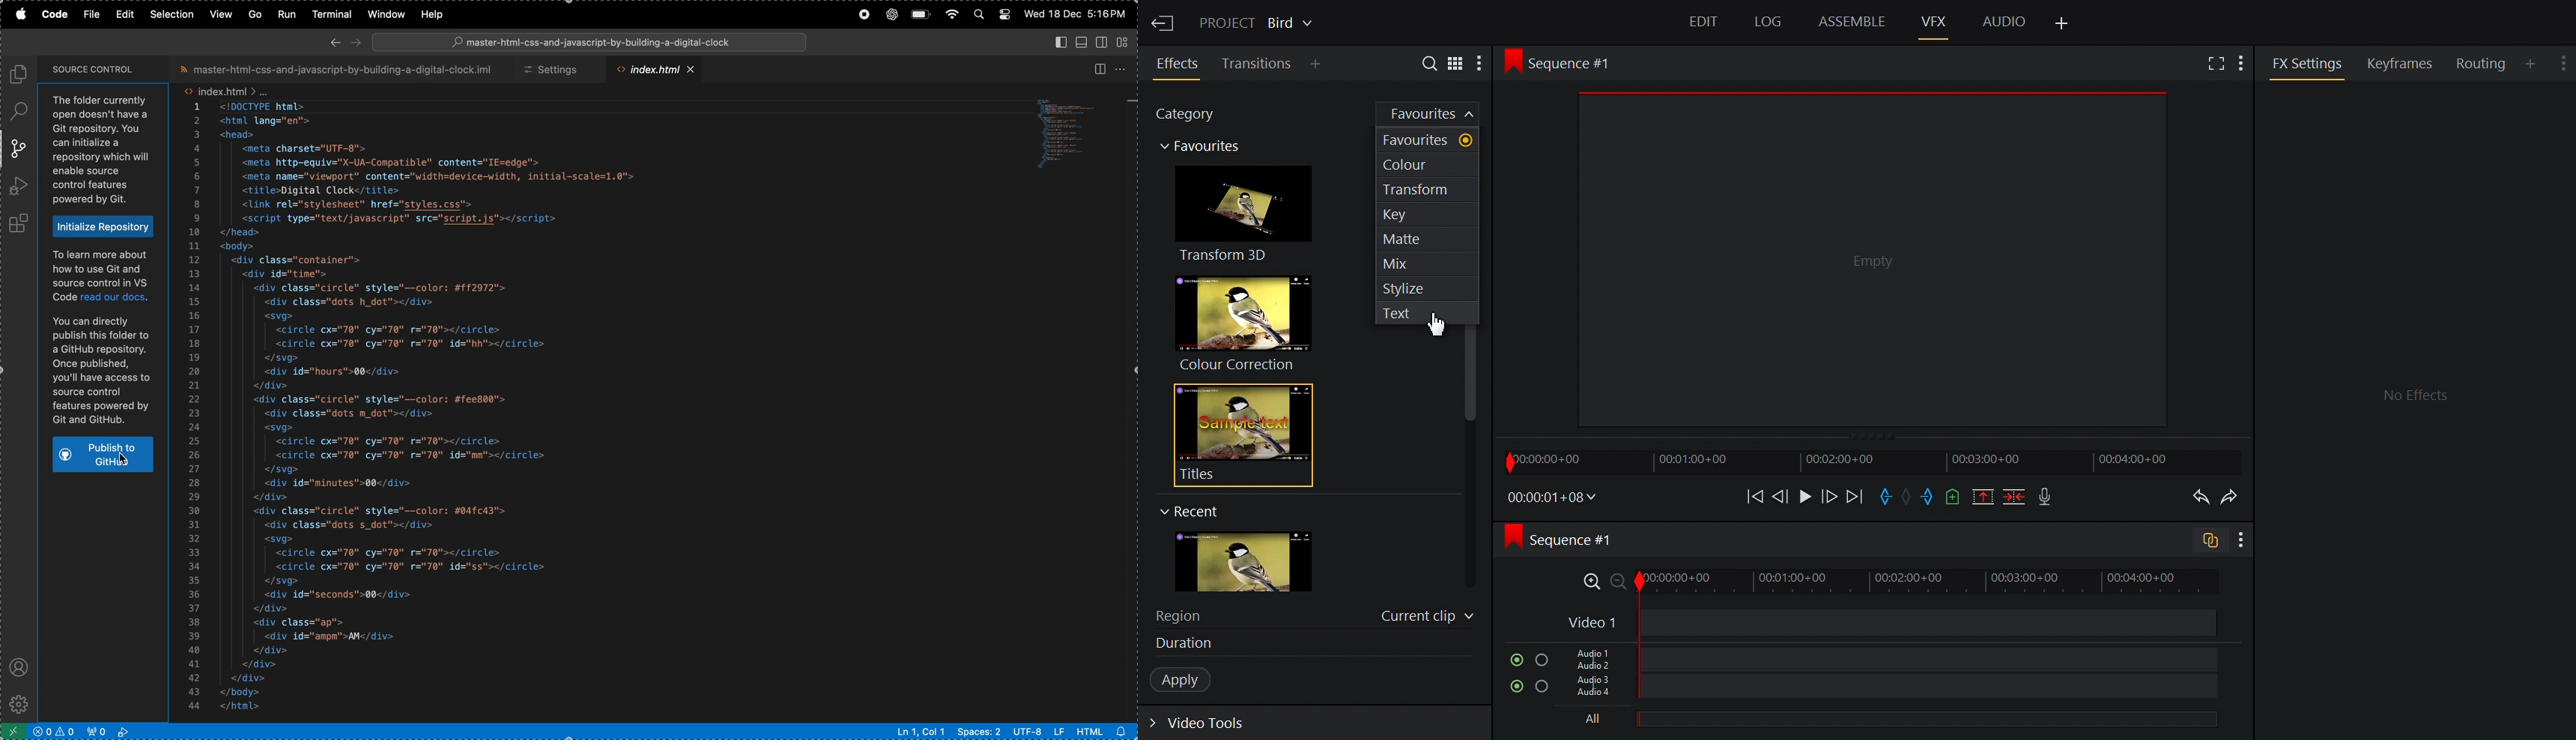 The height and width of the screenshot is (756, 2576). What do you see at coordinates (593, 42) in the screenshot?
I see `search bar` at bounding box center [593, 42].